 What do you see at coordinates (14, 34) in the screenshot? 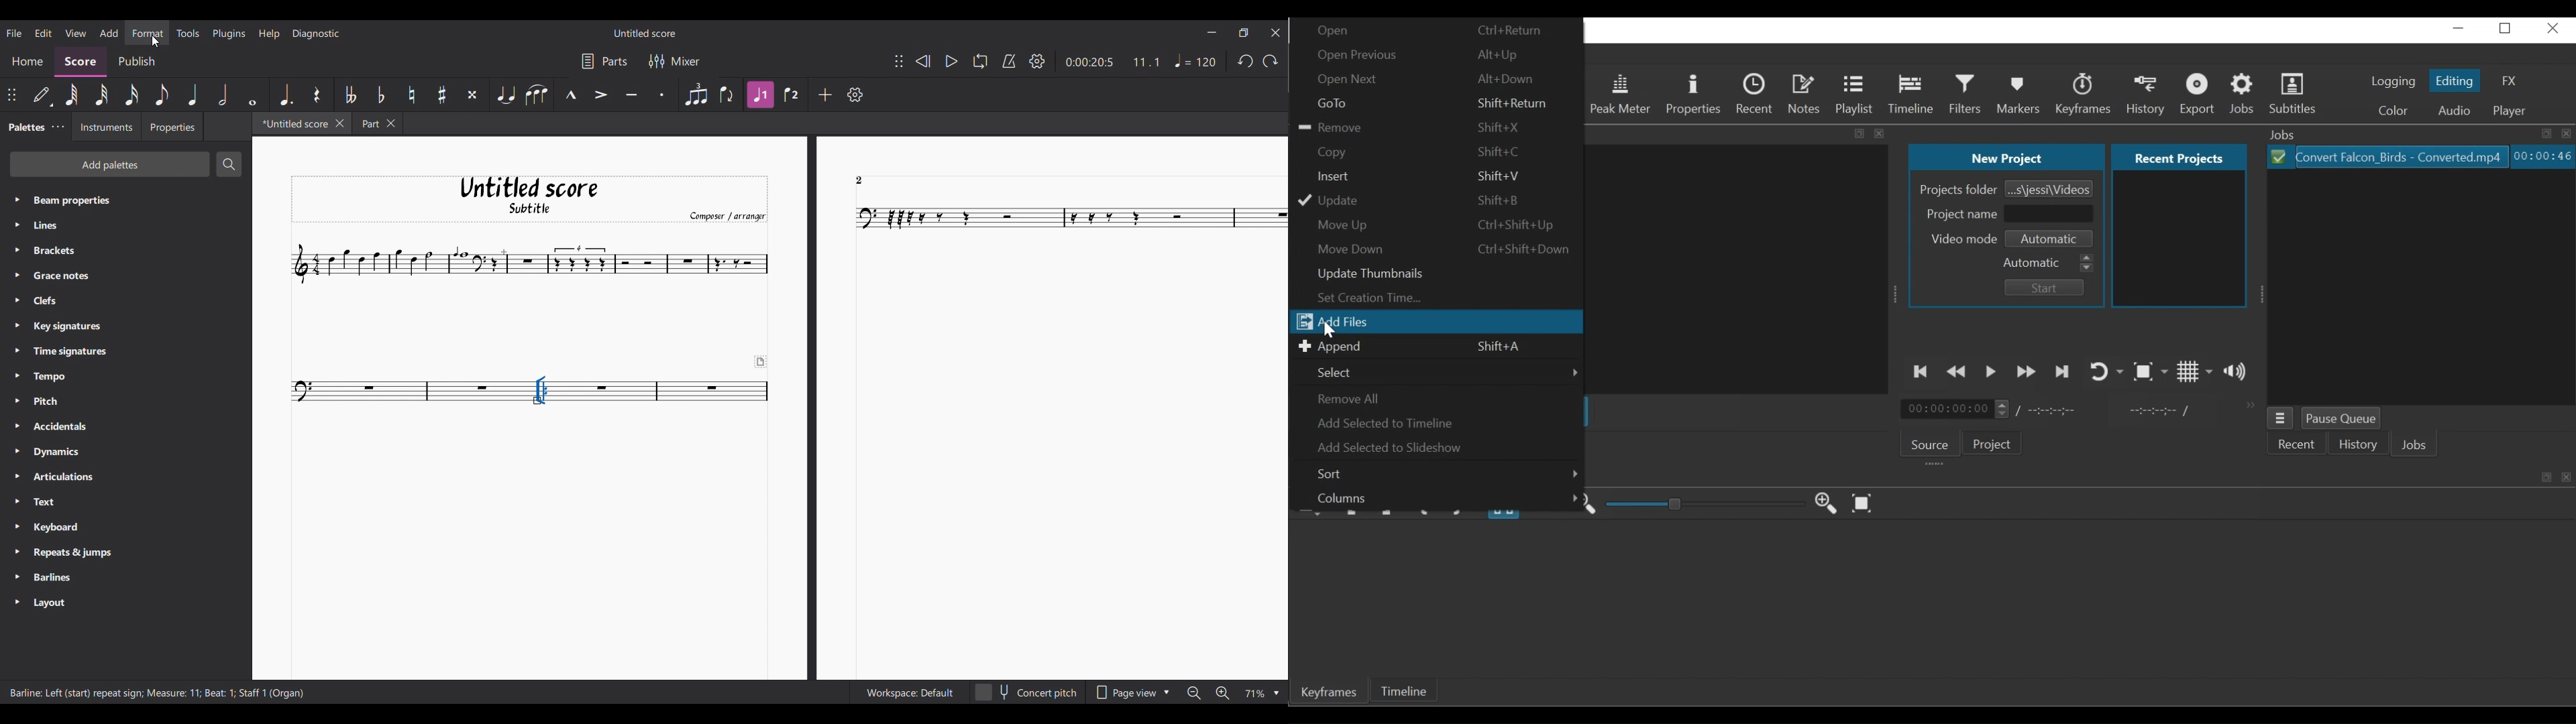
I see `File menu` at bounding box center [14, 34].